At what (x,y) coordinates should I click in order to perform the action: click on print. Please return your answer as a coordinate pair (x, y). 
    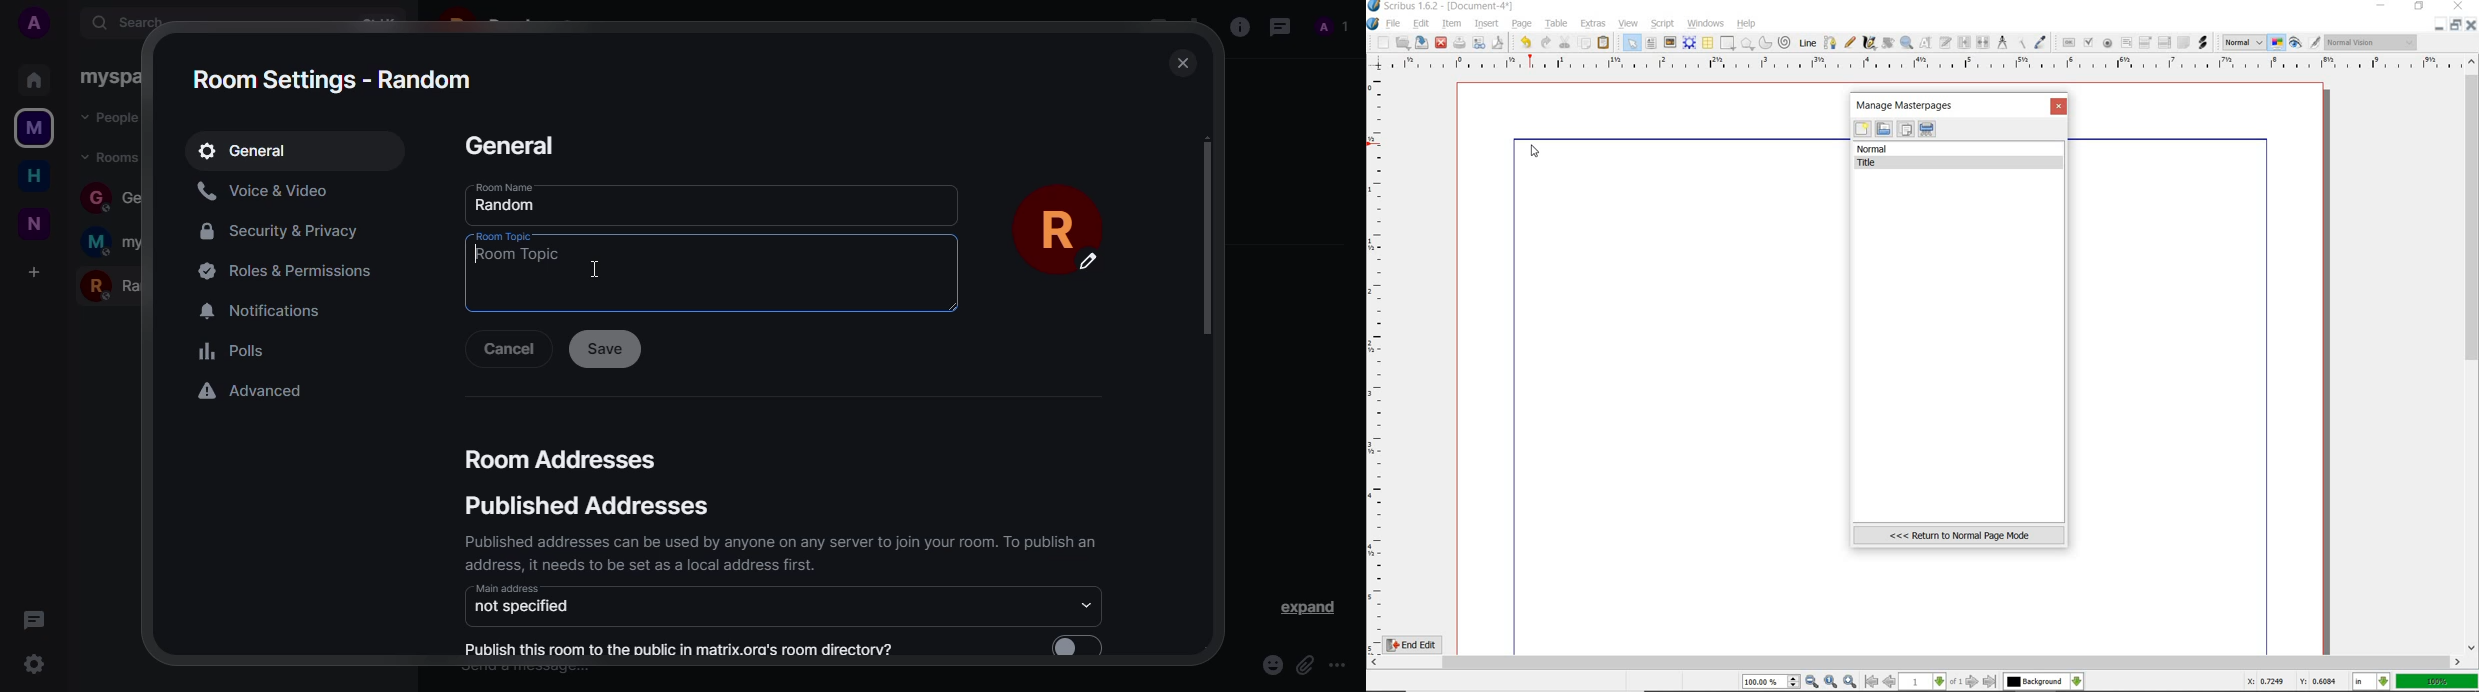
    Looking at the image, I should click on (1459, 42).